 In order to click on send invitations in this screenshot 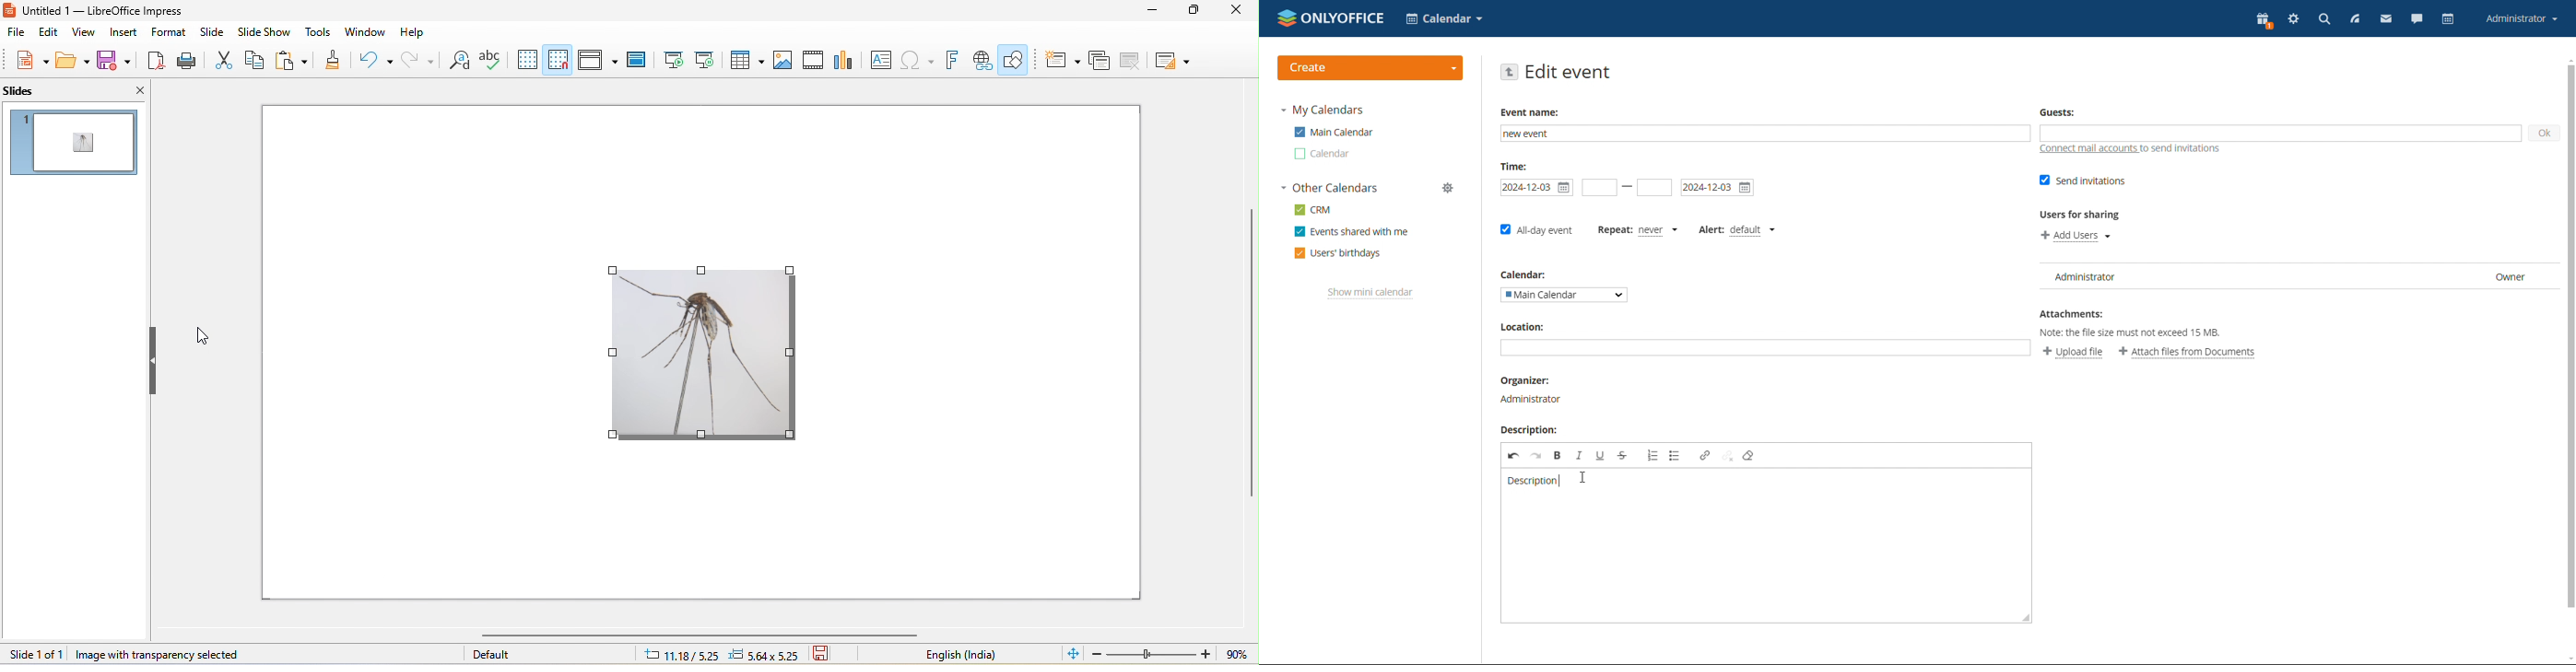, I will do `click(2084, 181)`.